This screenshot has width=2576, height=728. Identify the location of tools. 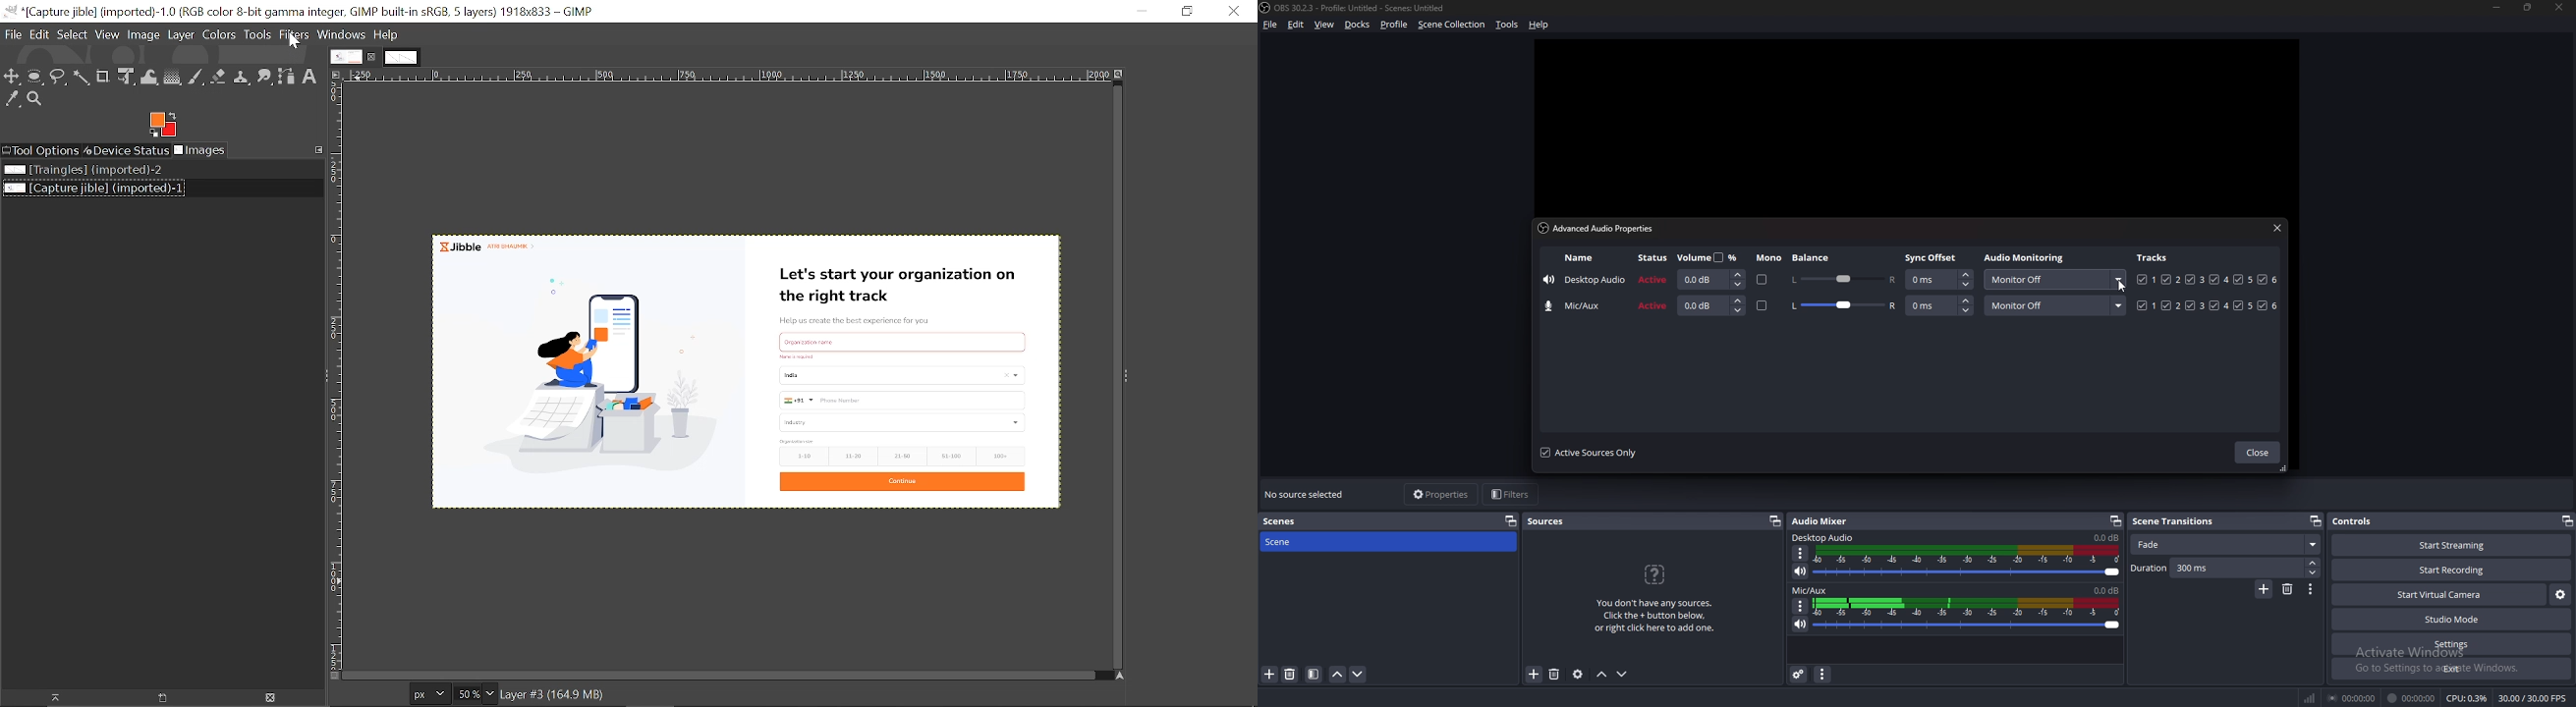
(1506, 25).